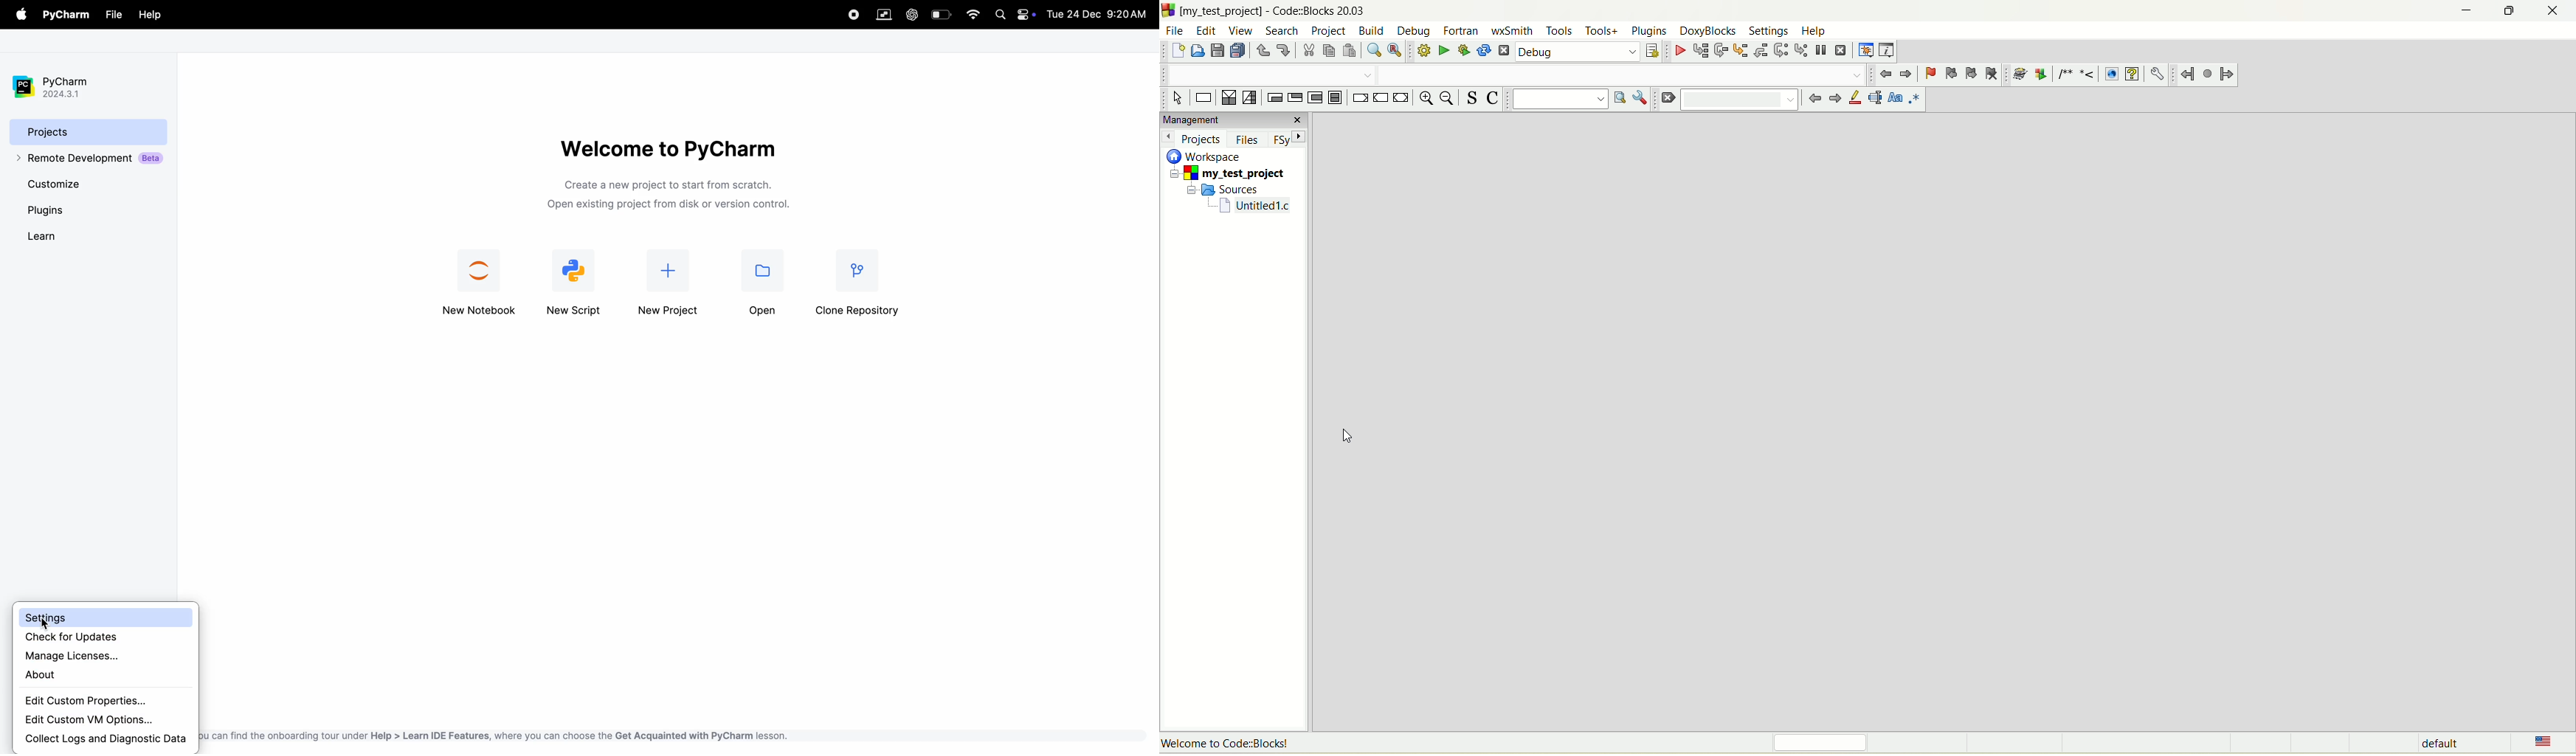 This screenshot has height=756, width=2576. What do you see at coordinates (1249, 98) in the screenshot?
I see `selection` at bounding box center [1249, 98].